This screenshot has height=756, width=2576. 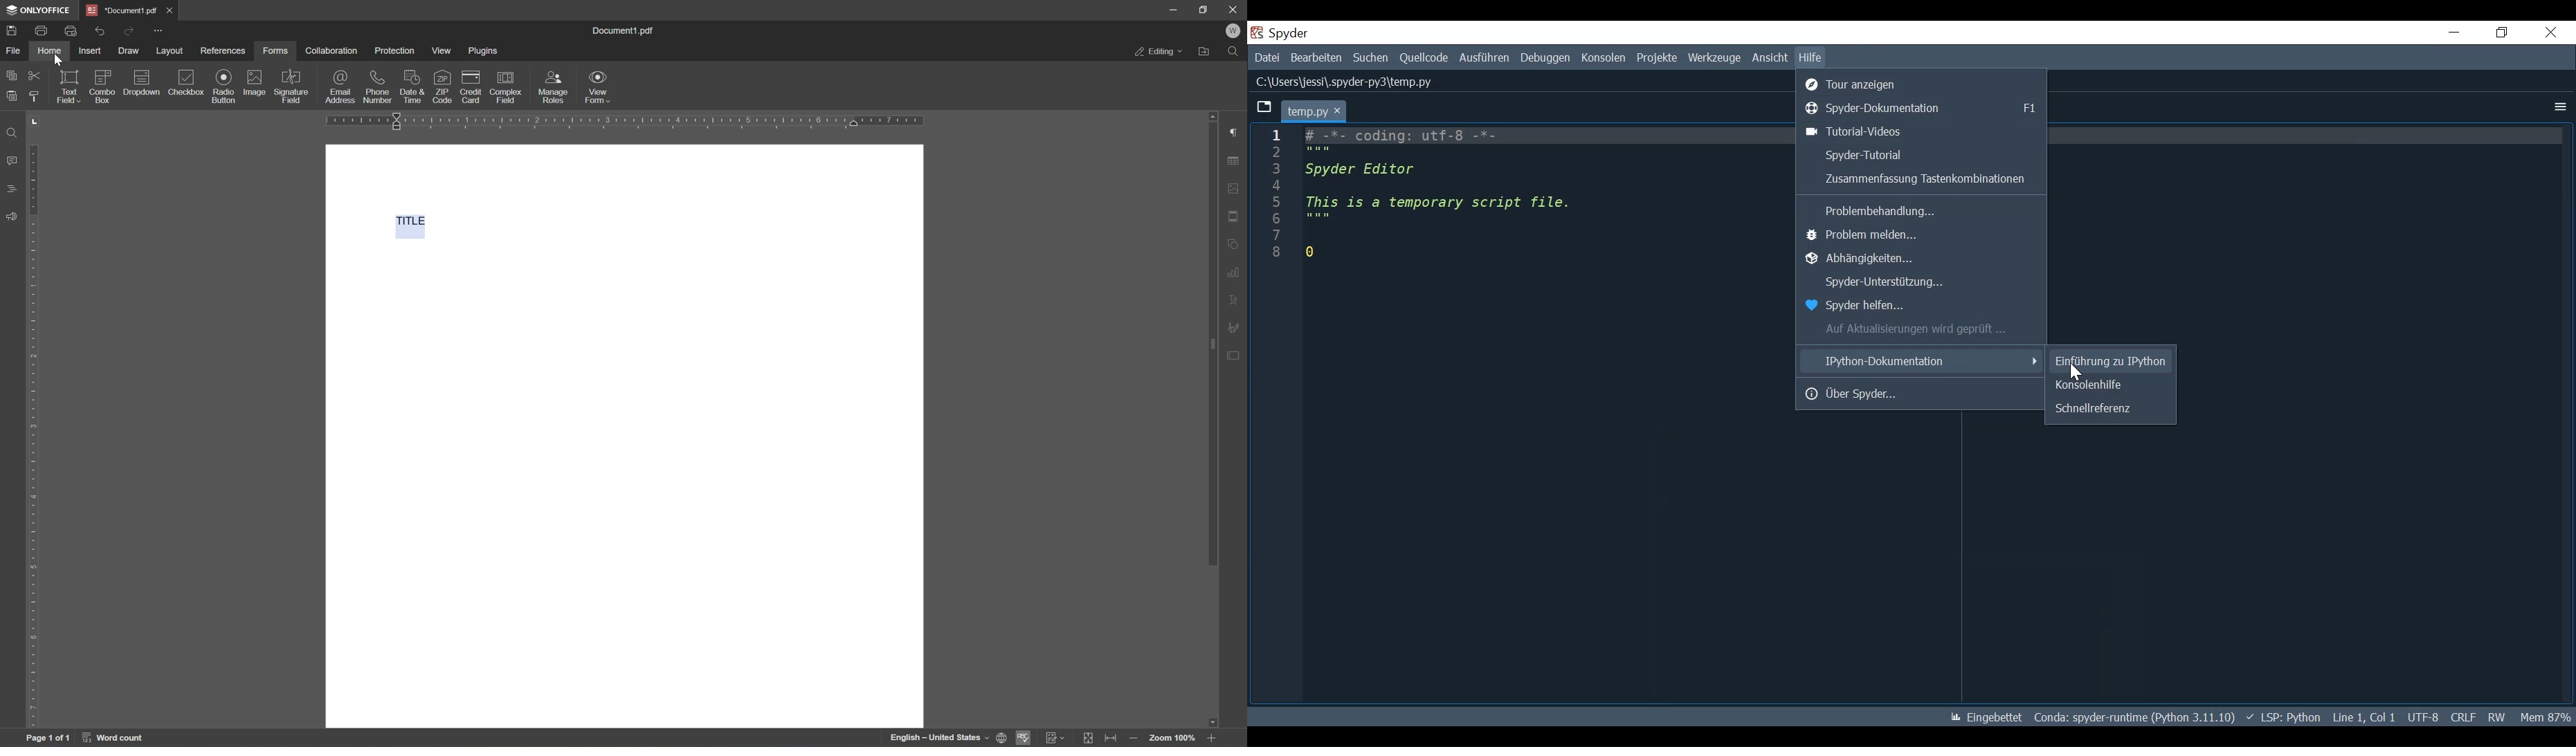 What do you see at coordinates (1315, 58) in the screenshot?
I see `Edit` at bounding box center [1315, 58].